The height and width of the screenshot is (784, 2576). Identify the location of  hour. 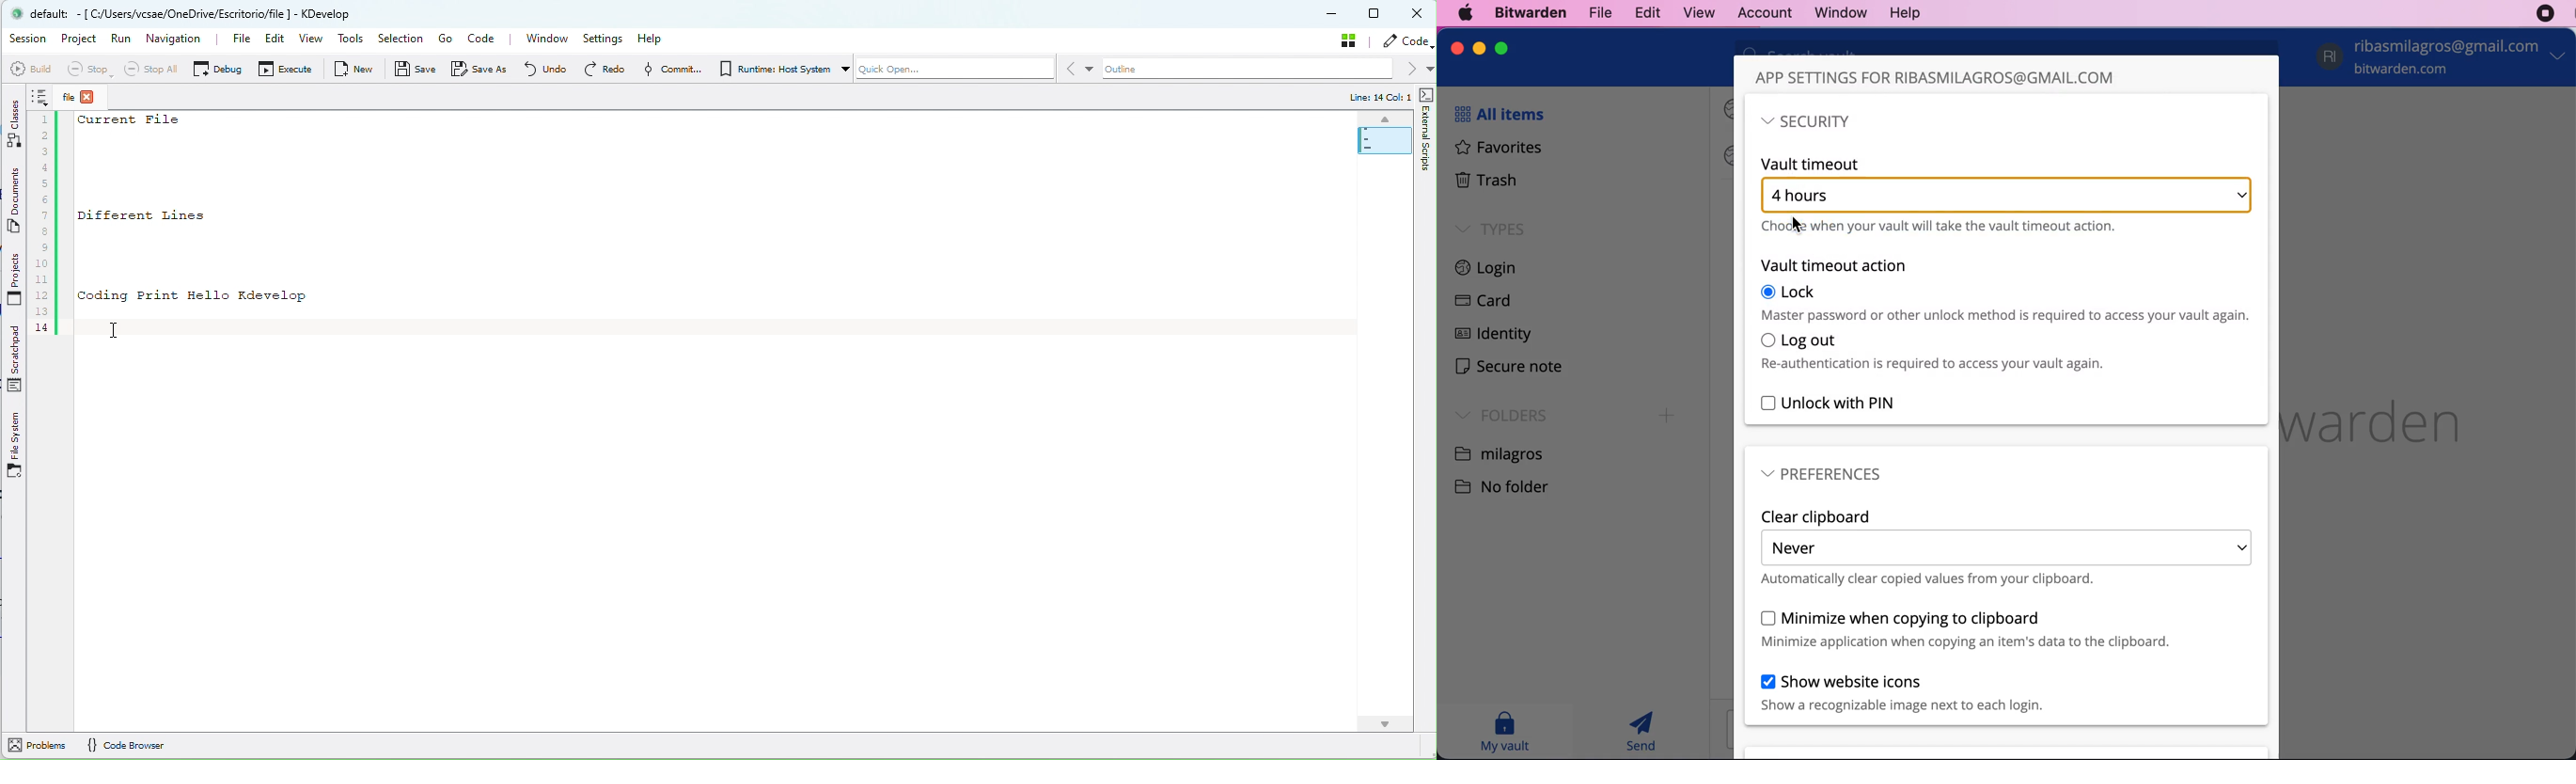
(2007, 195).